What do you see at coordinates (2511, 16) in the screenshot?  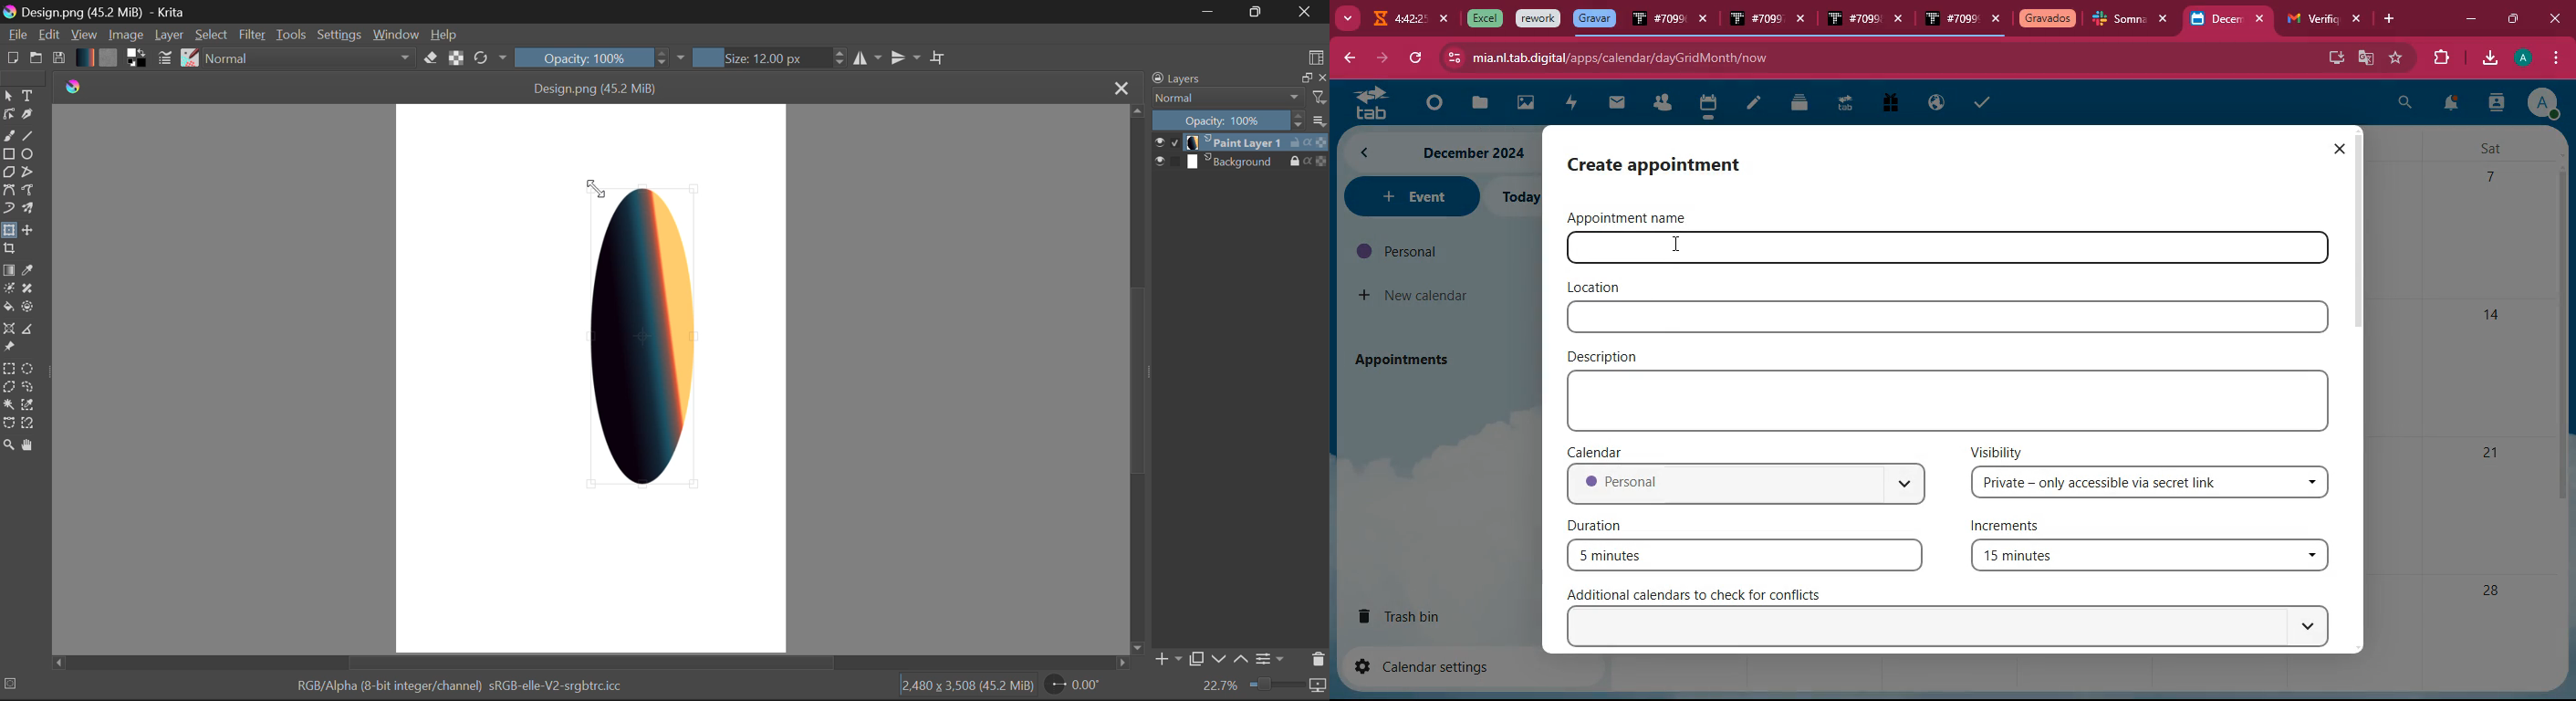 I see `maximize` at bounding box center [2511, 16].